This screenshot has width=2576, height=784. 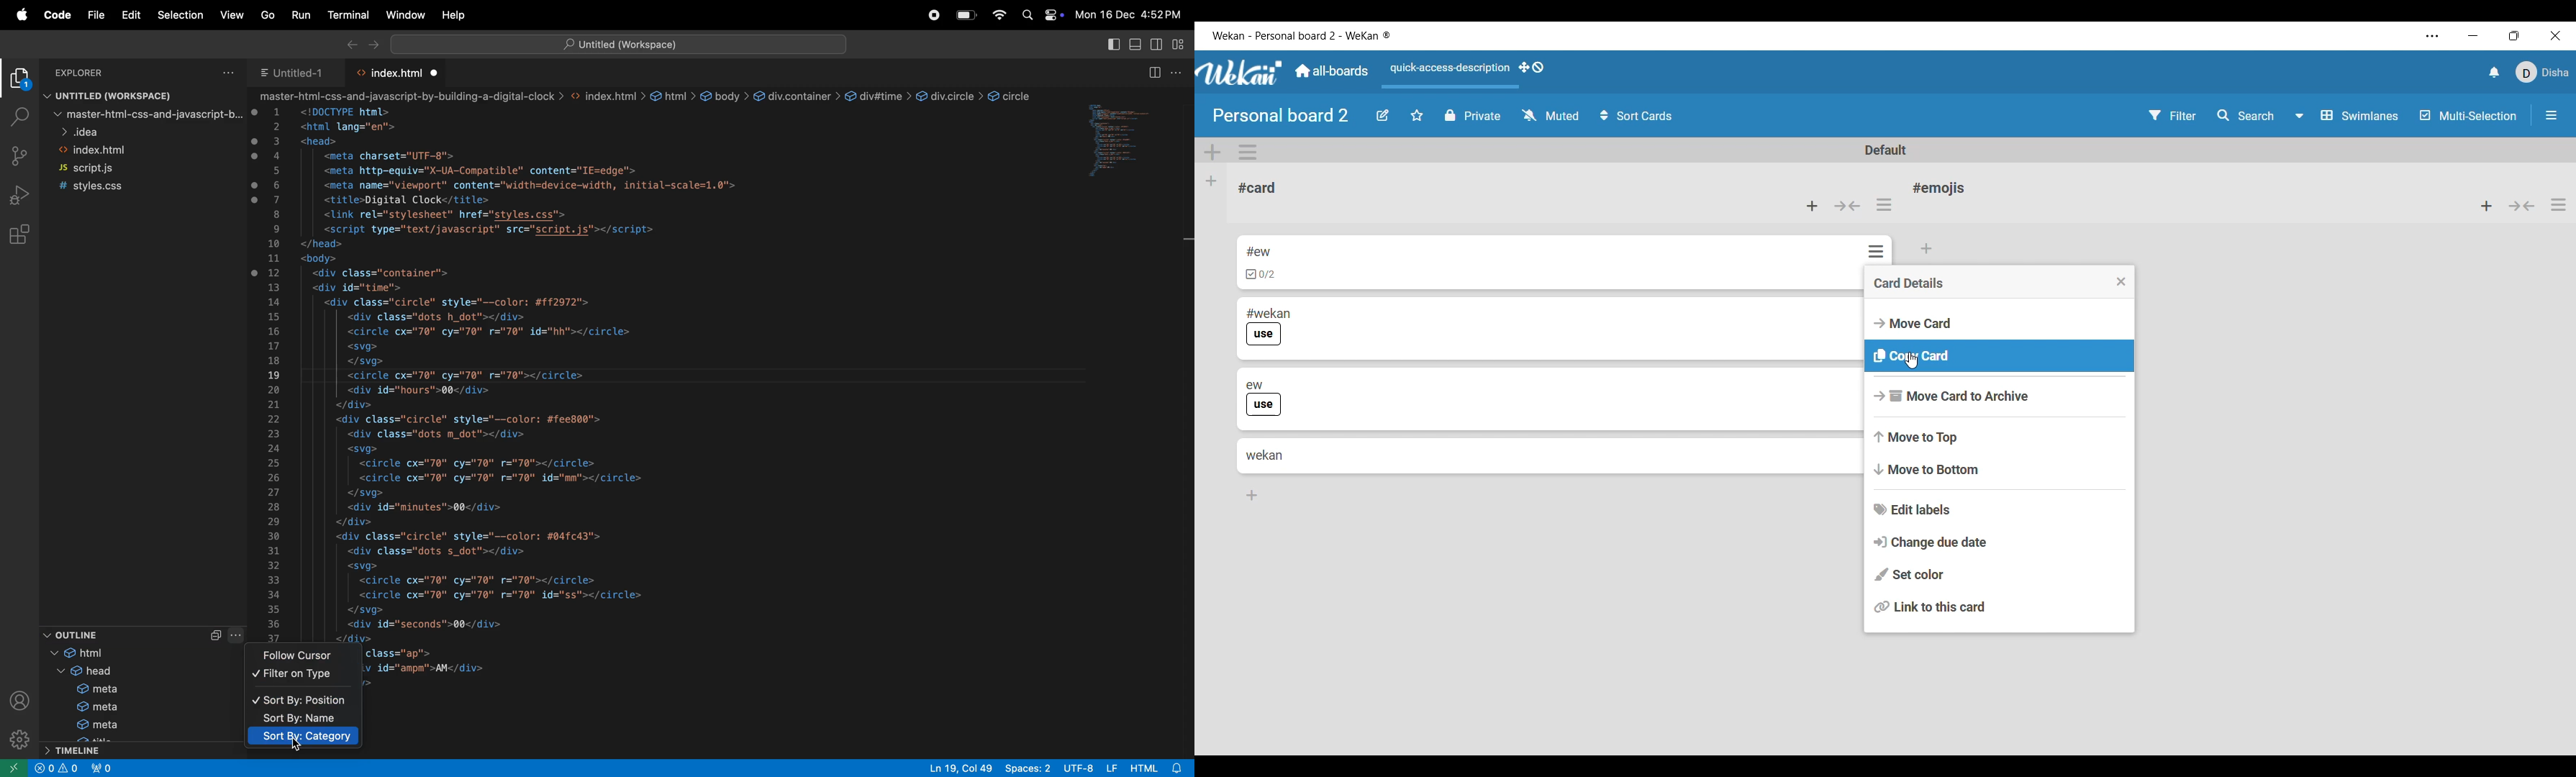 I want to click on cursor, so click(x=300, y=748).